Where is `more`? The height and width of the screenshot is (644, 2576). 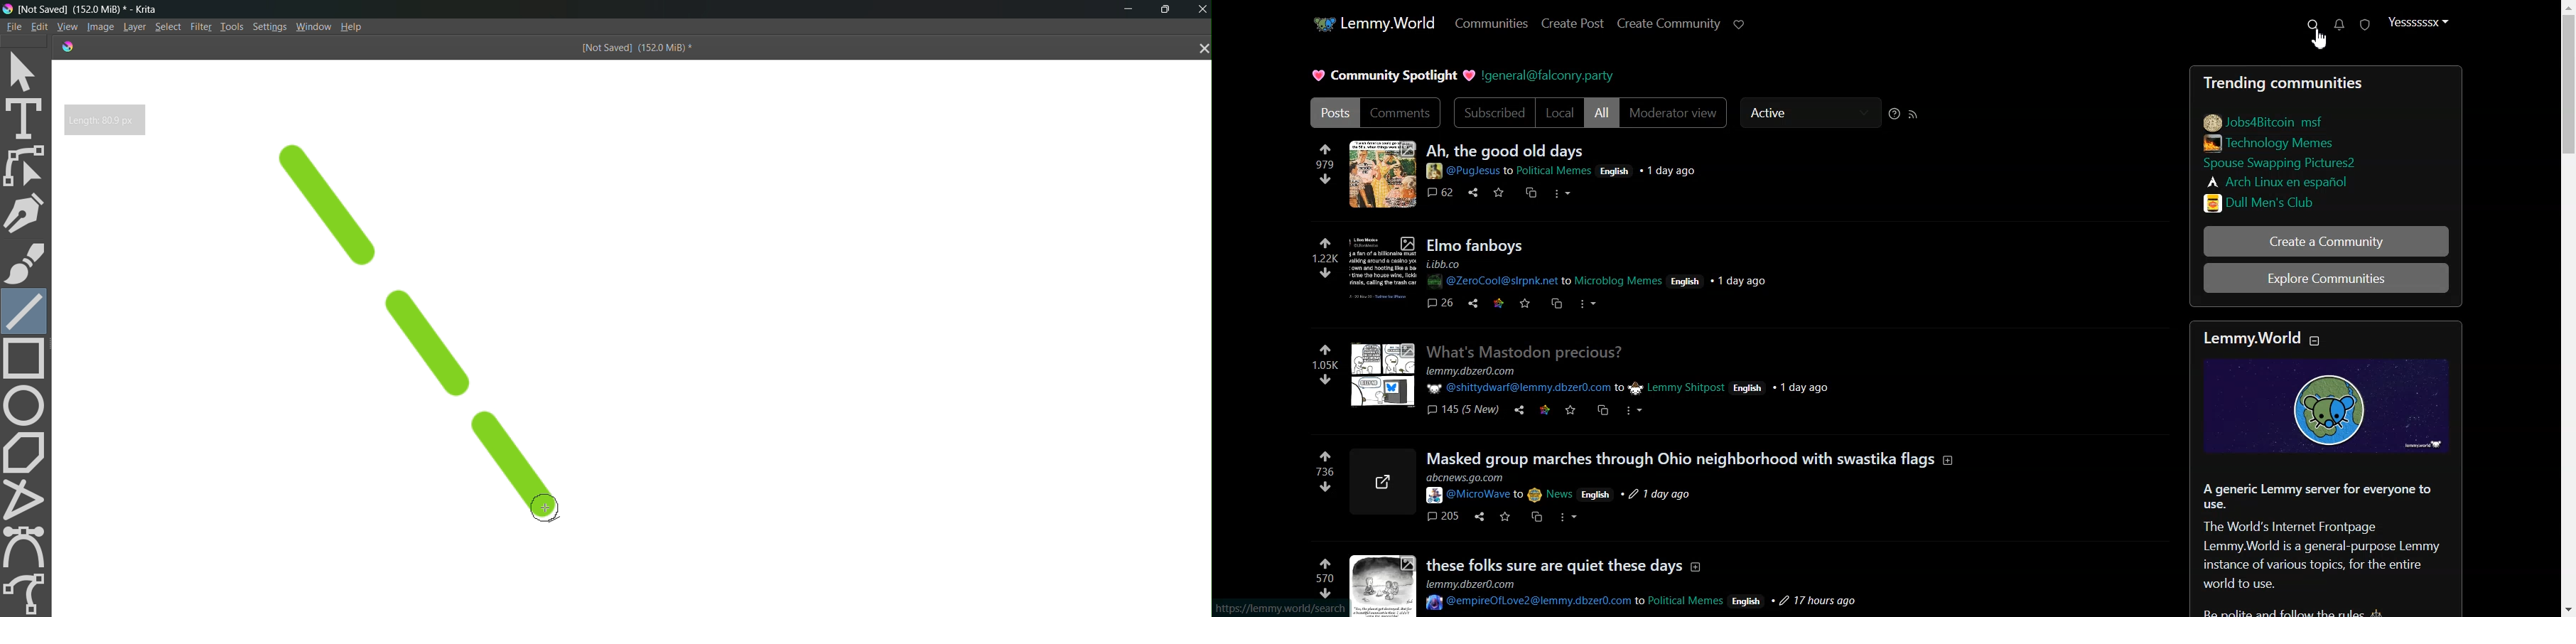 more is located at coordinates (1636, 410).